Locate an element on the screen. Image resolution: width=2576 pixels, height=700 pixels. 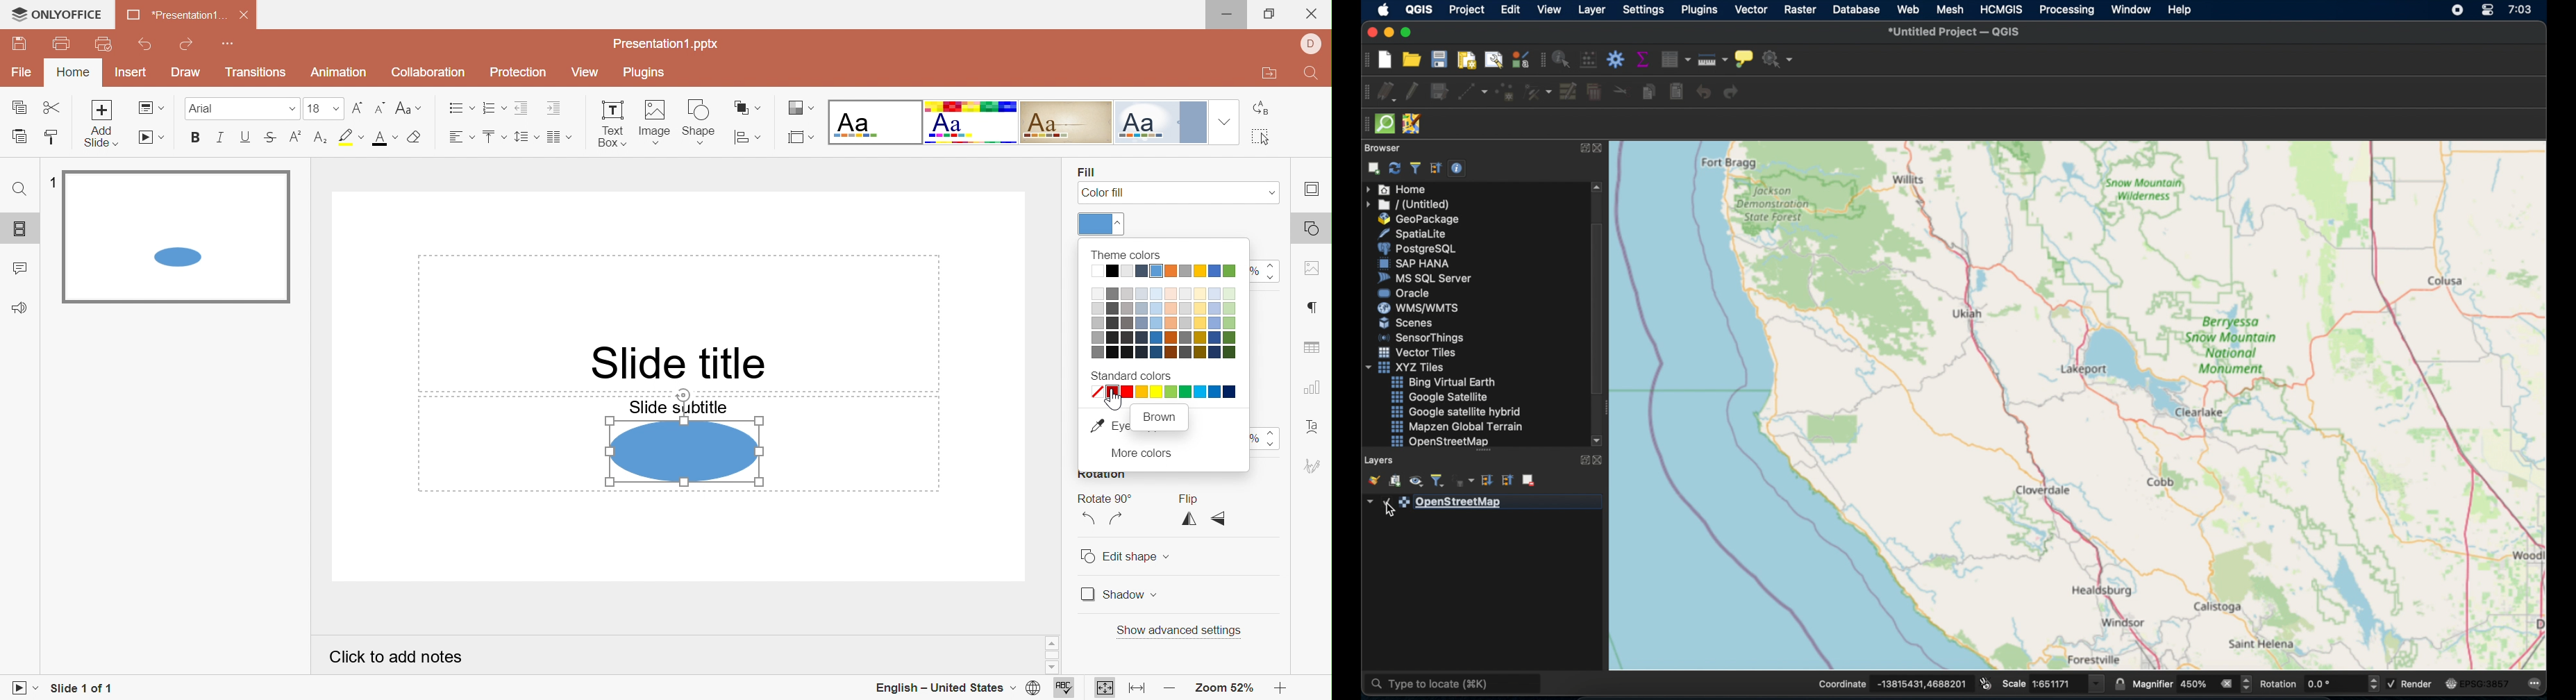
Paste is located at coordinates (23, 138).